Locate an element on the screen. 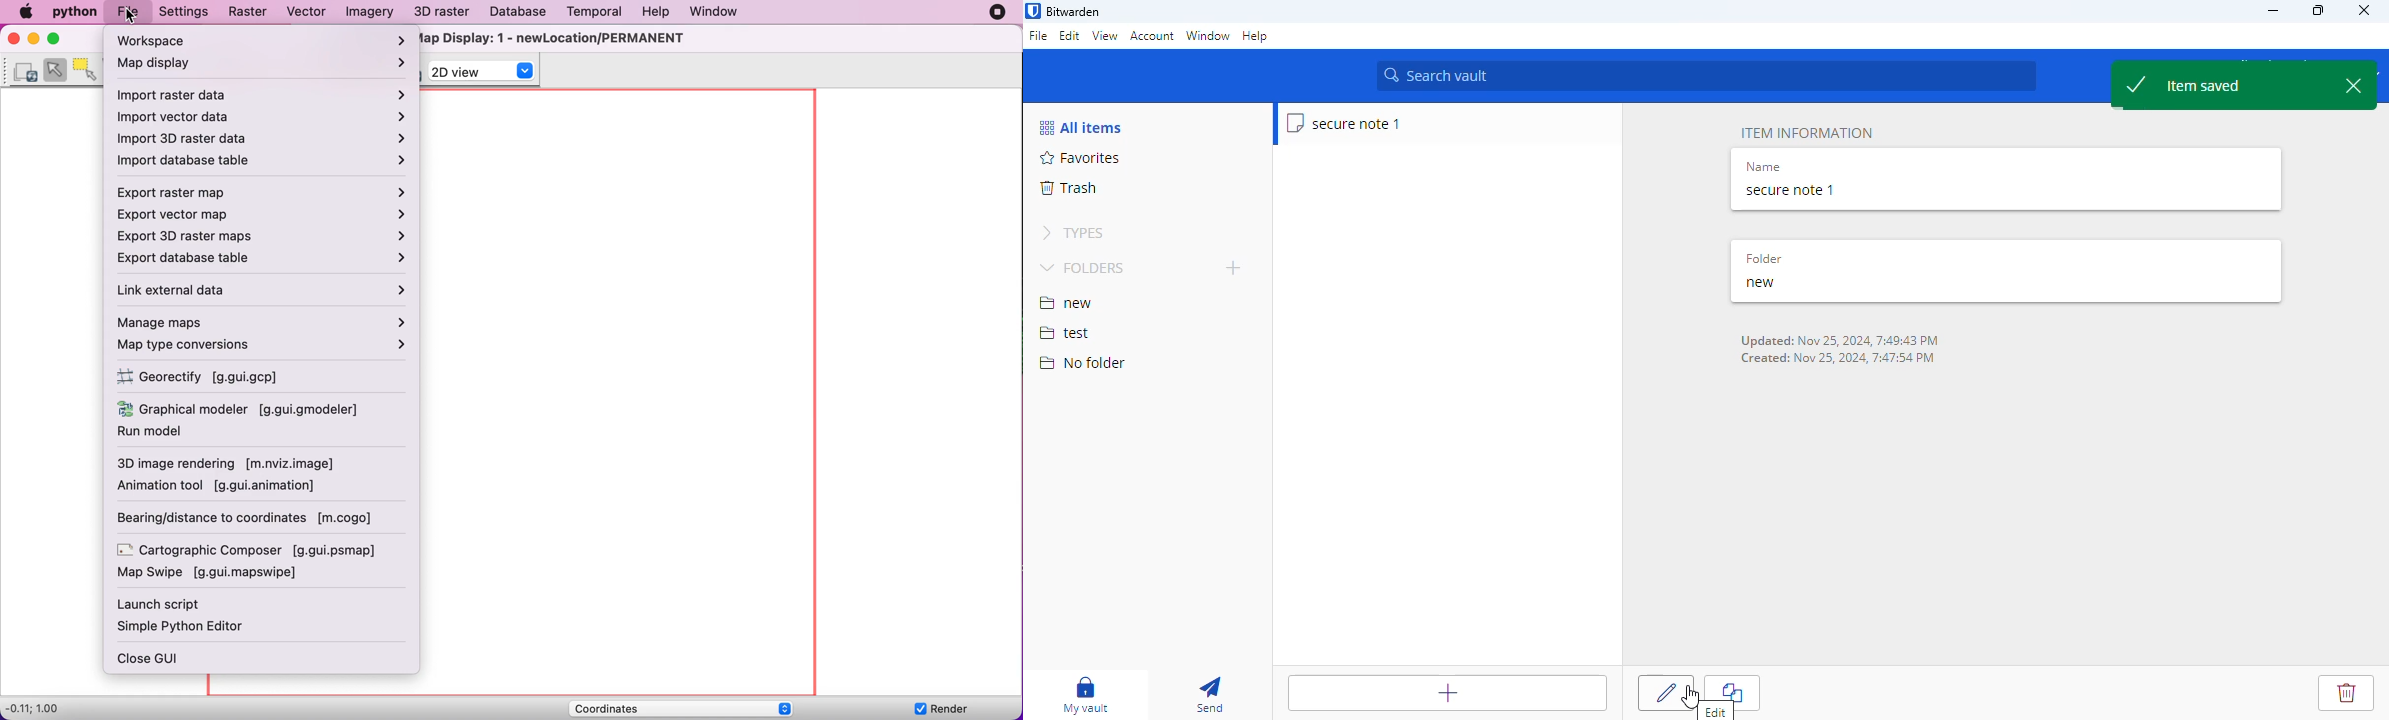 The width and height of the screenshot is (2408, 728). launch script is located at coordinates (165, 604).